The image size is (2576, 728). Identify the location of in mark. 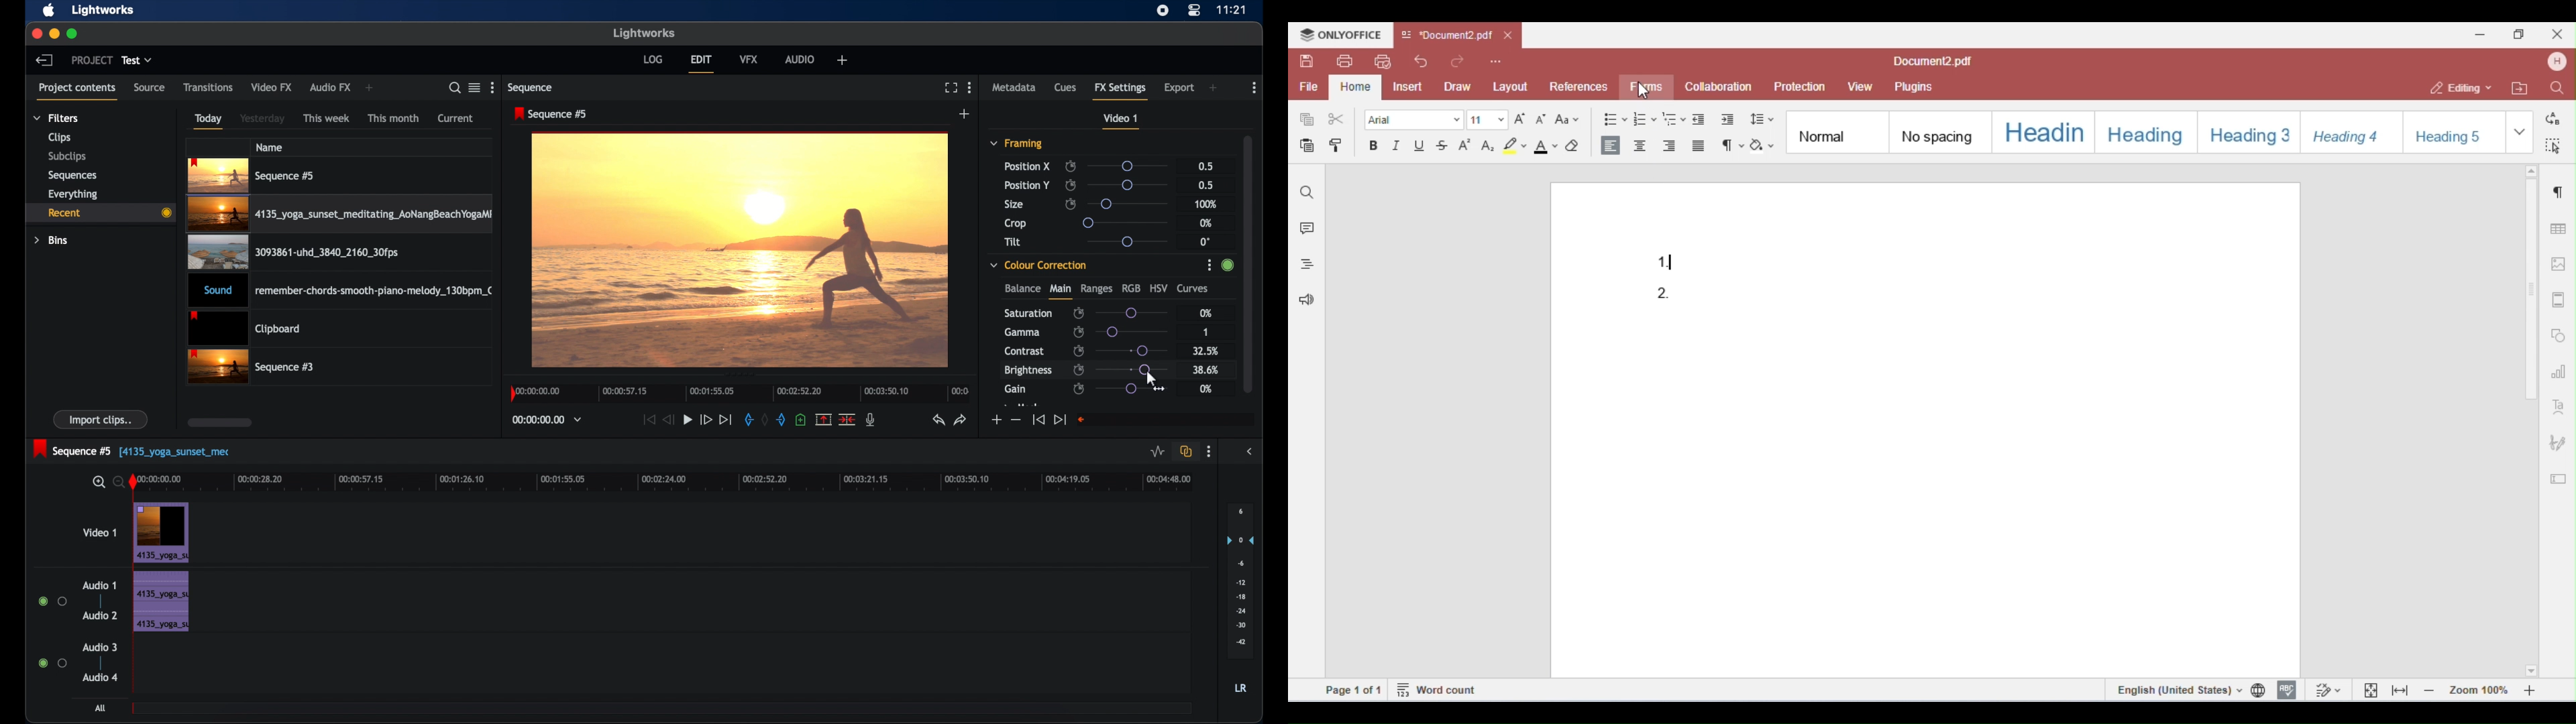
(748, 422).